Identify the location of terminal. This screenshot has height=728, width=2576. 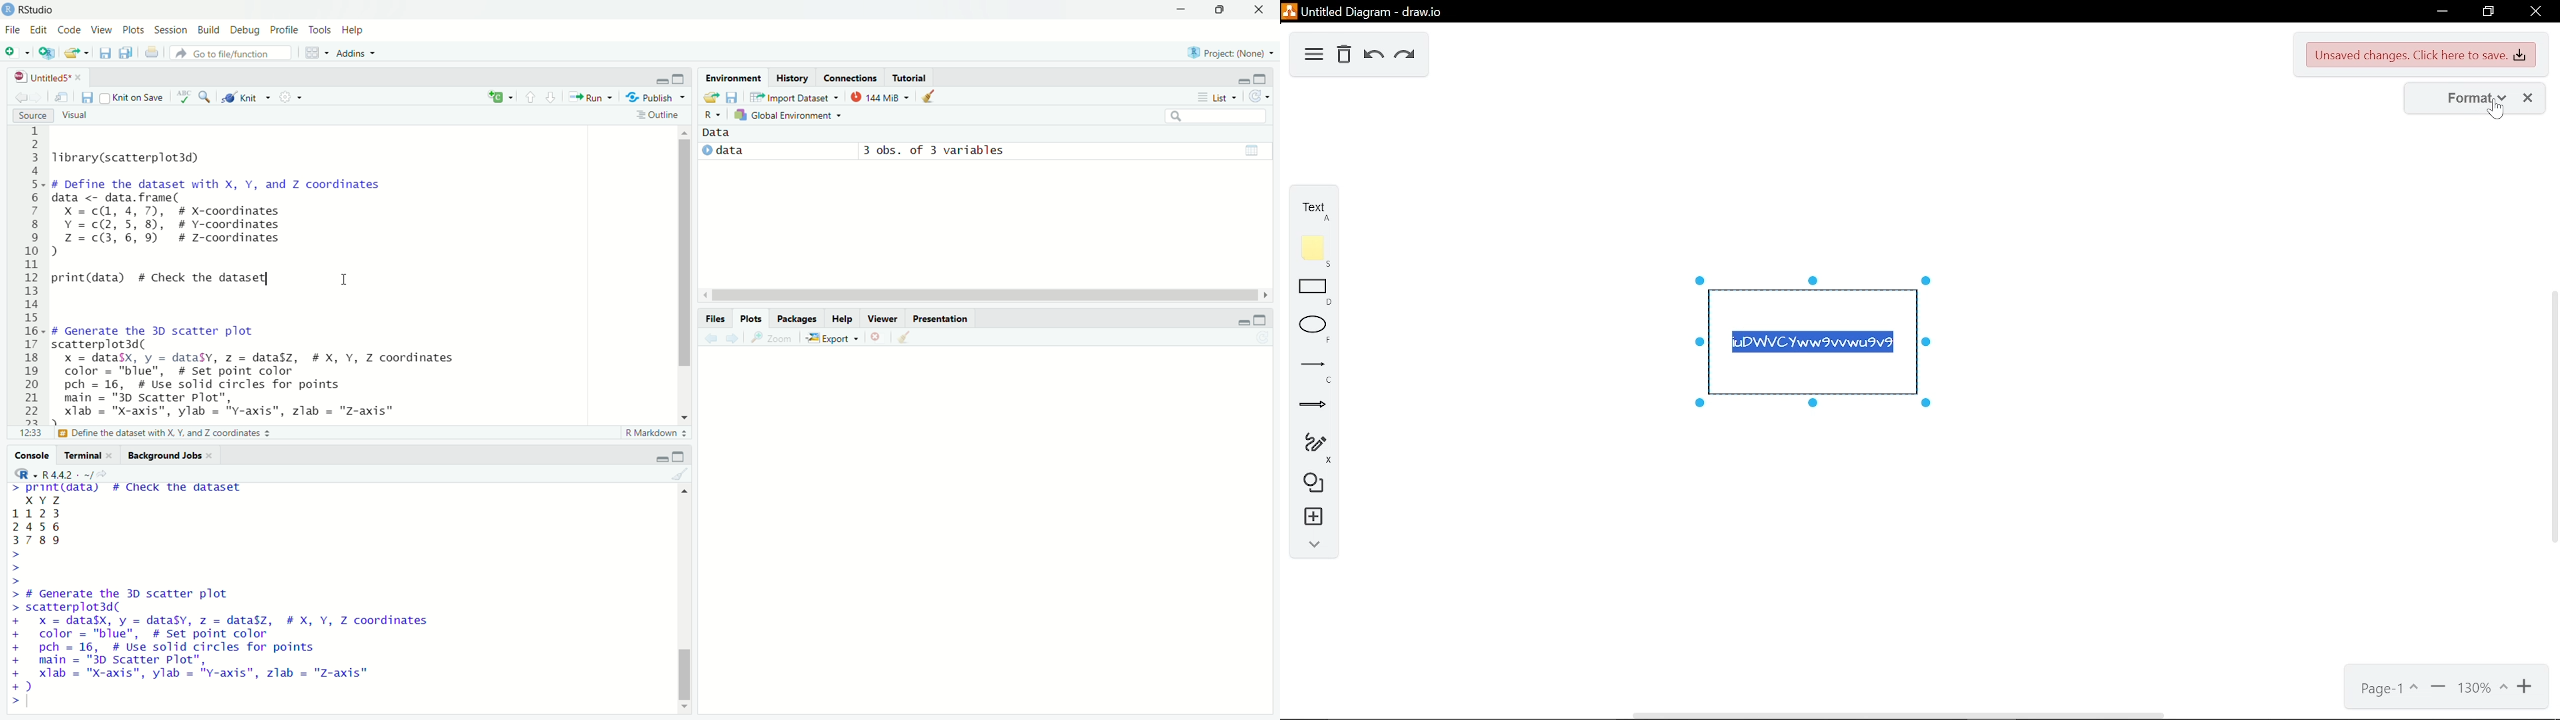
(78, 457).